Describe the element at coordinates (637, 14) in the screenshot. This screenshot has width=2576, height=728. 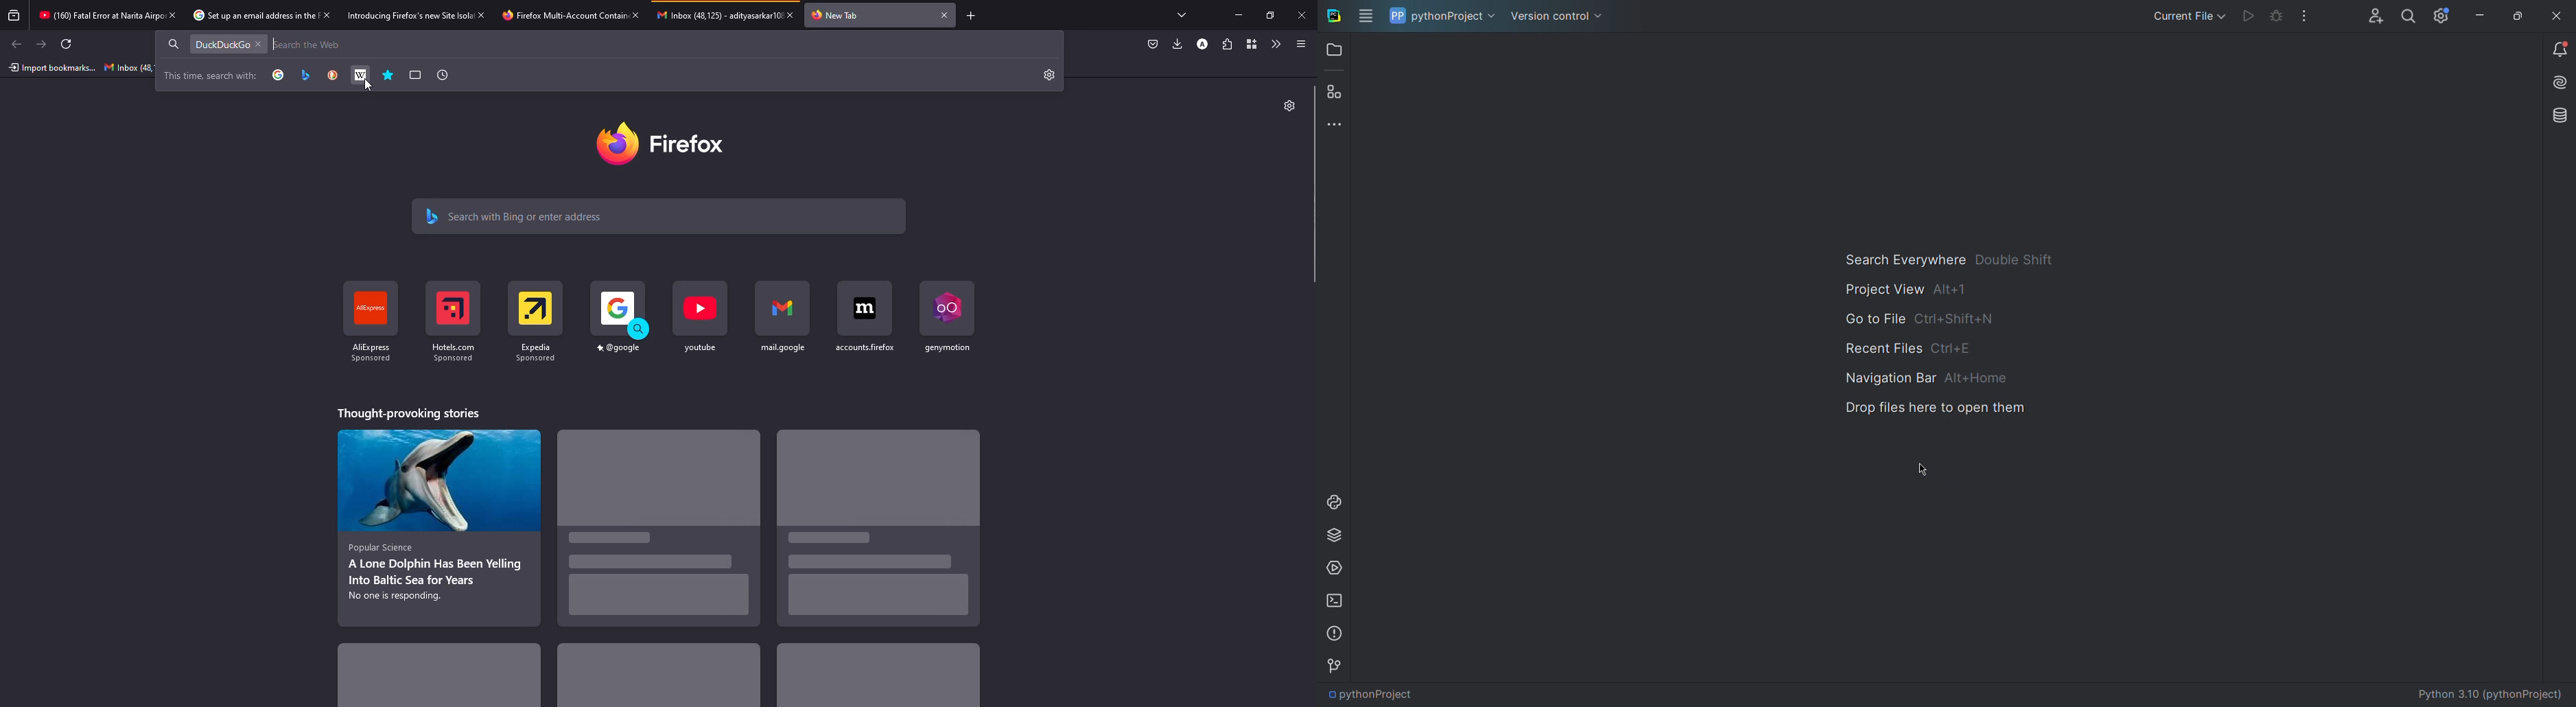
I see `close` at that location.